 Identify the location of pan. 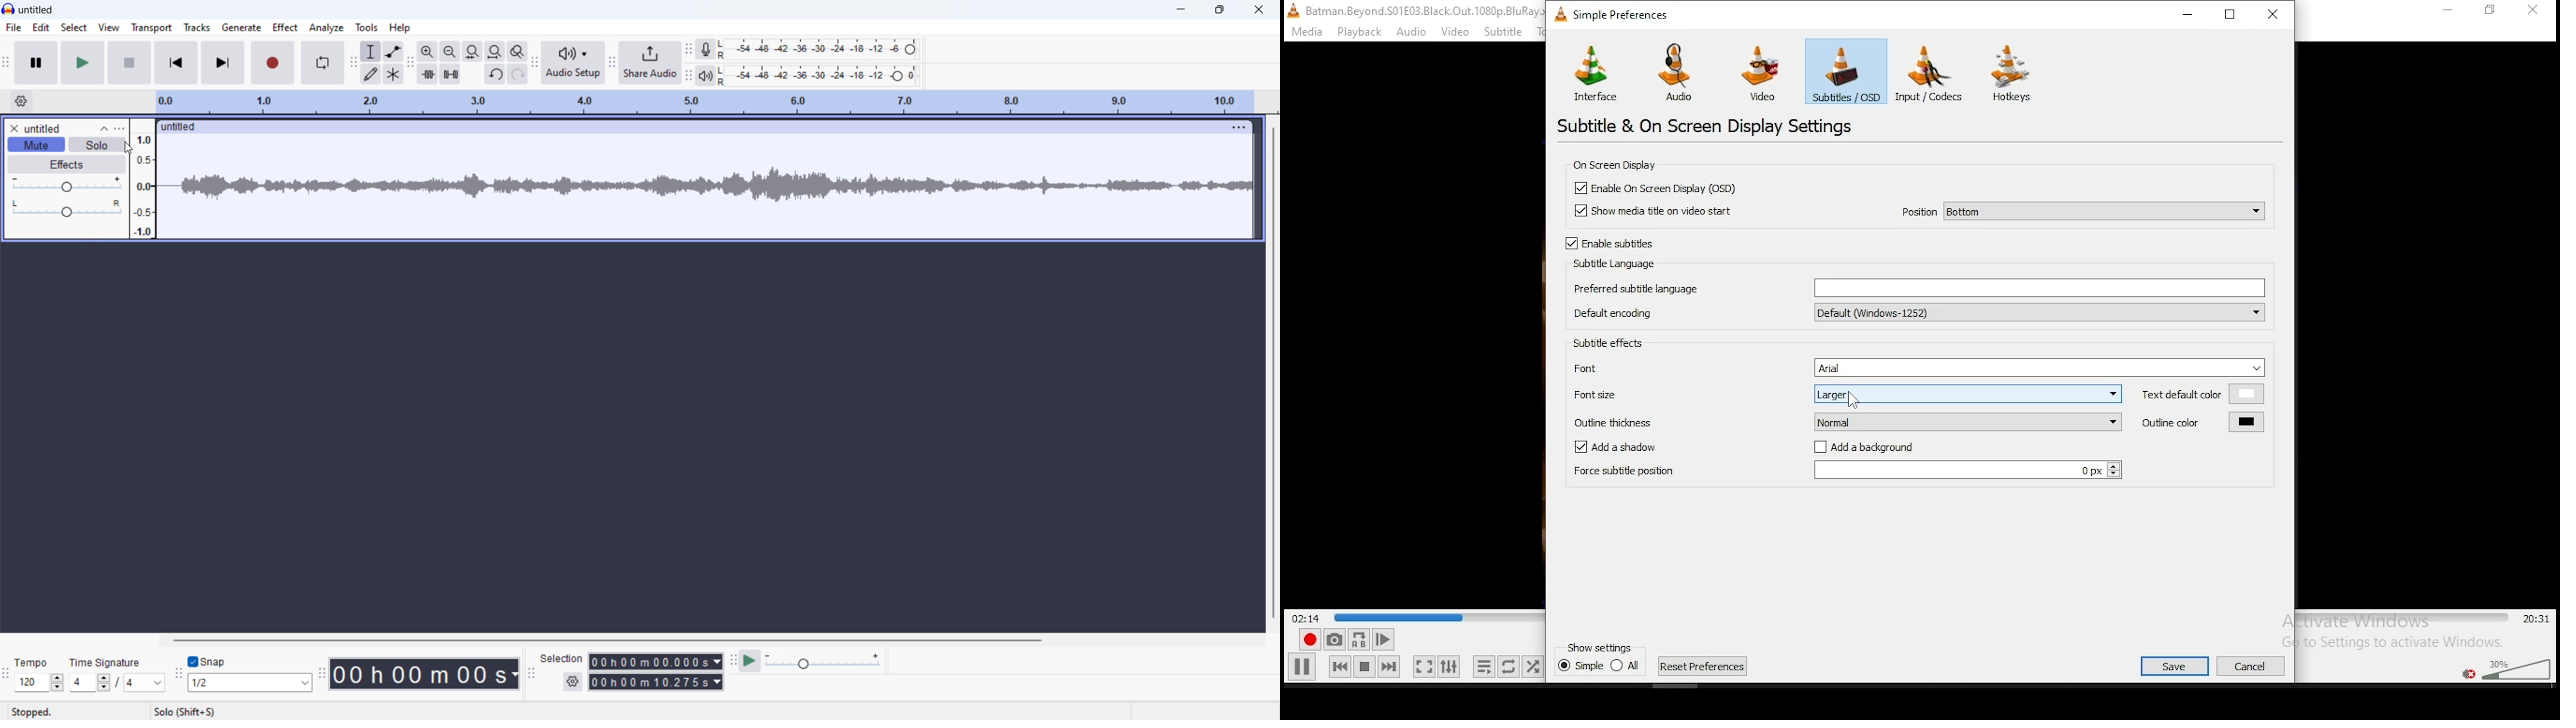
(67, 207).